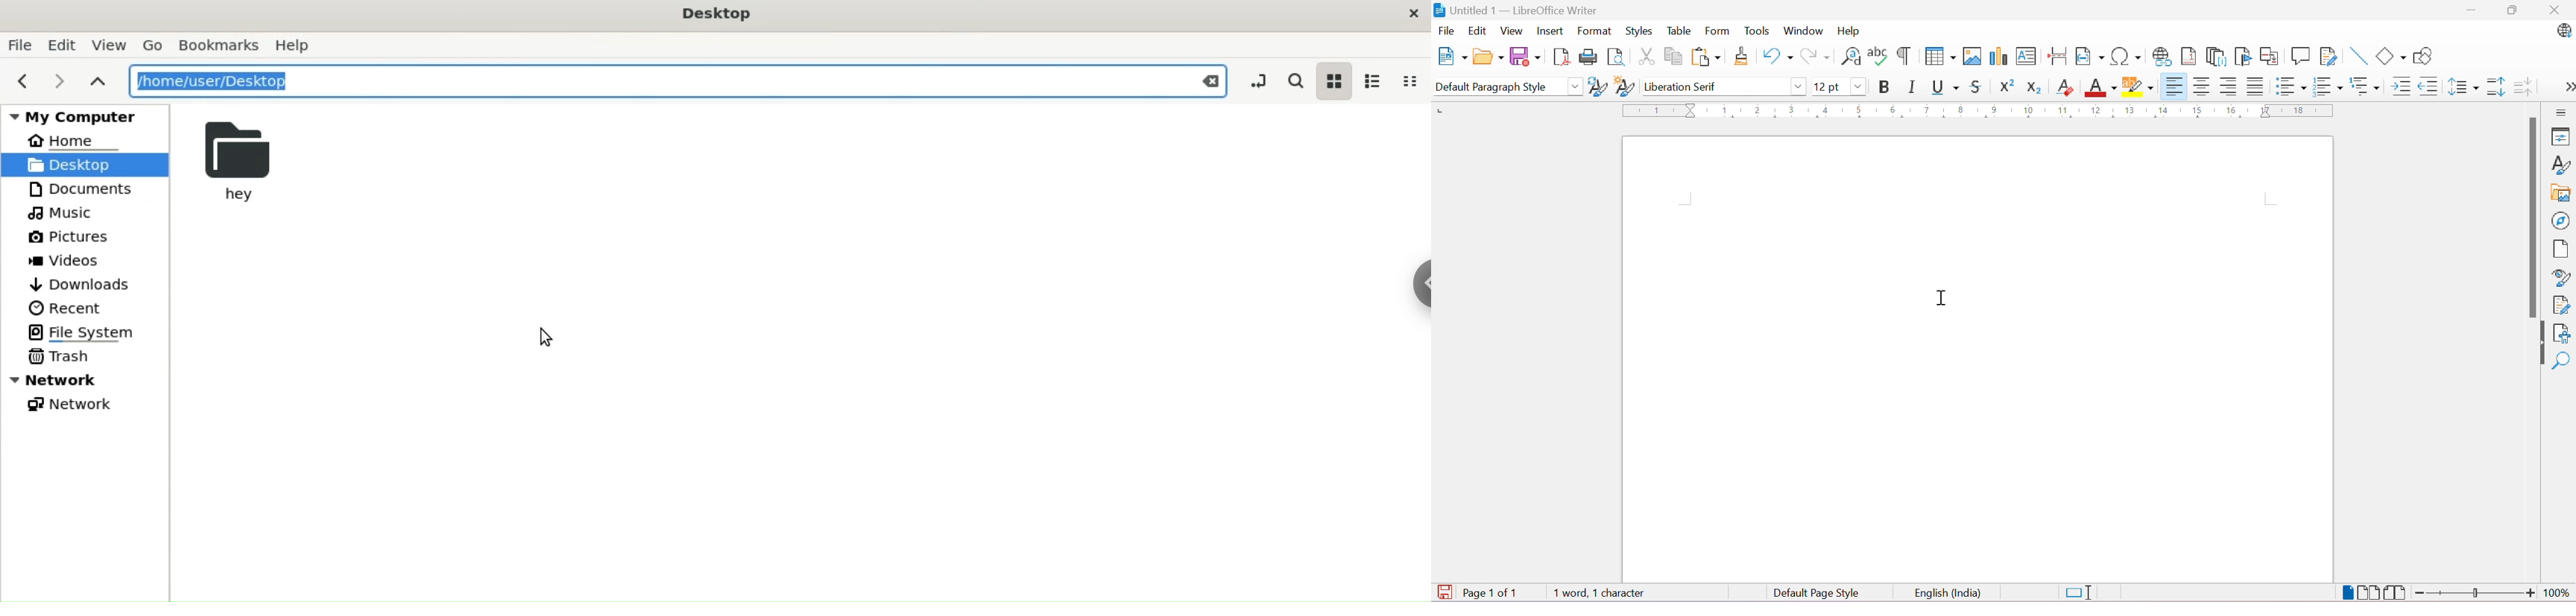  What do you see at coordinates (2470, 11) in the screenshot?
I see `Minimize` at bounding box center [2470, 11].